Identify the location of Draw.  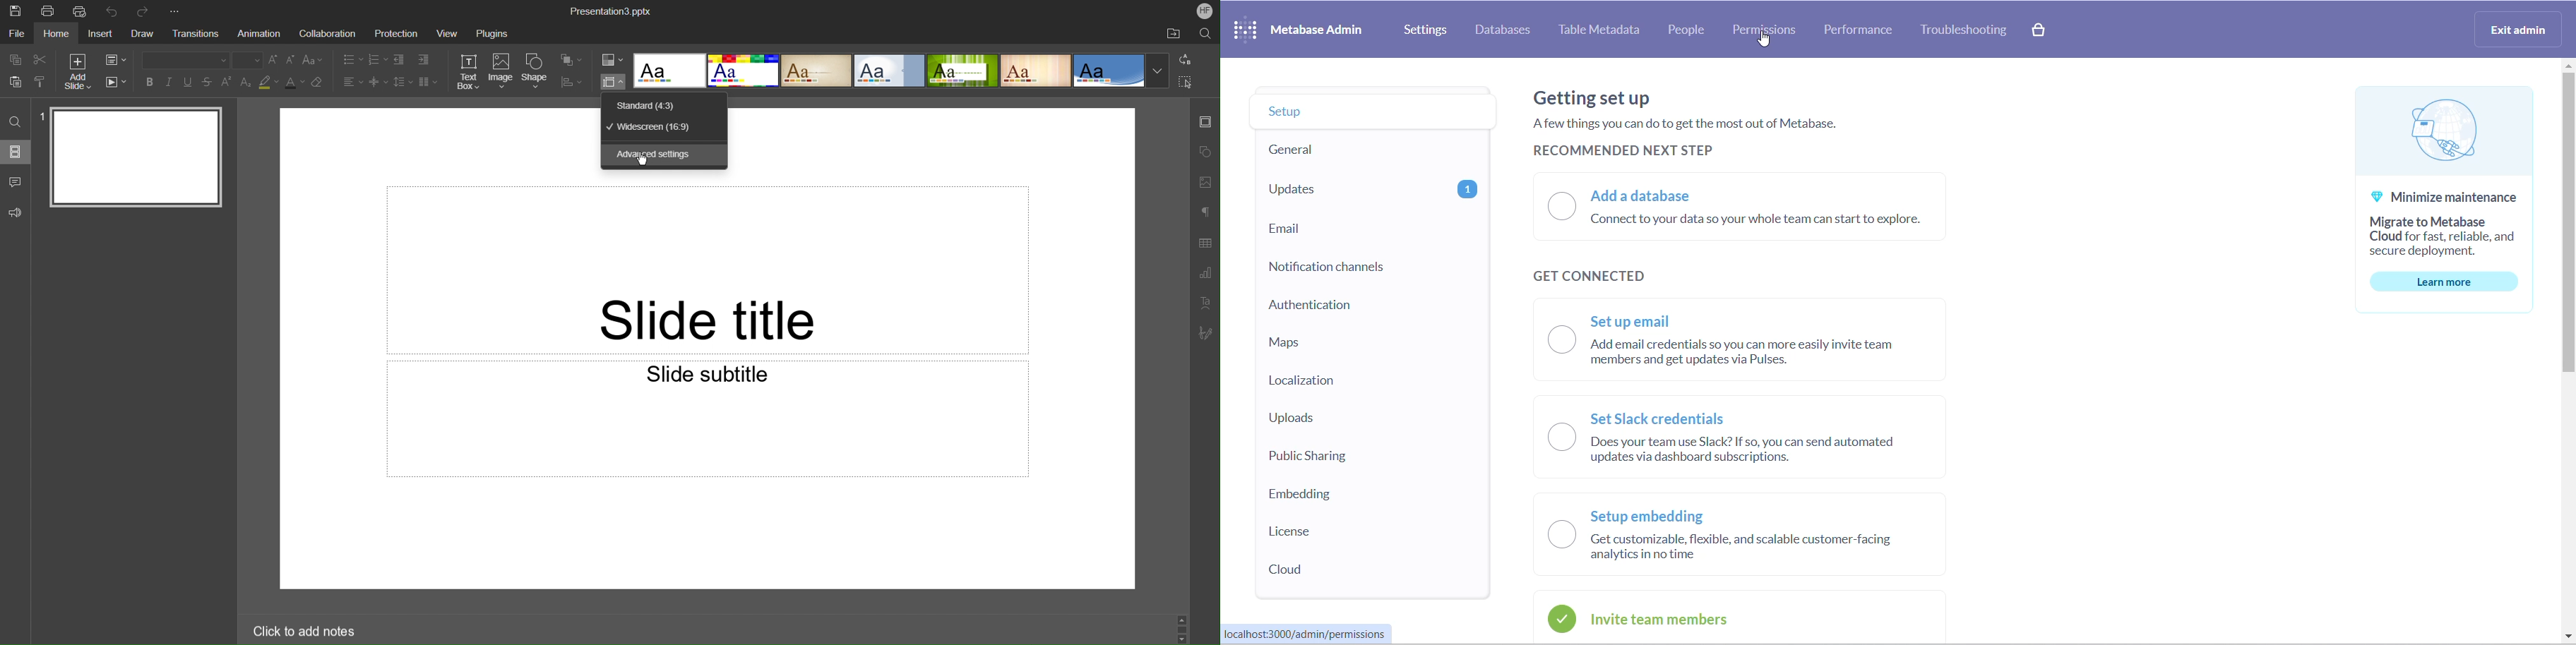
(143, 34).